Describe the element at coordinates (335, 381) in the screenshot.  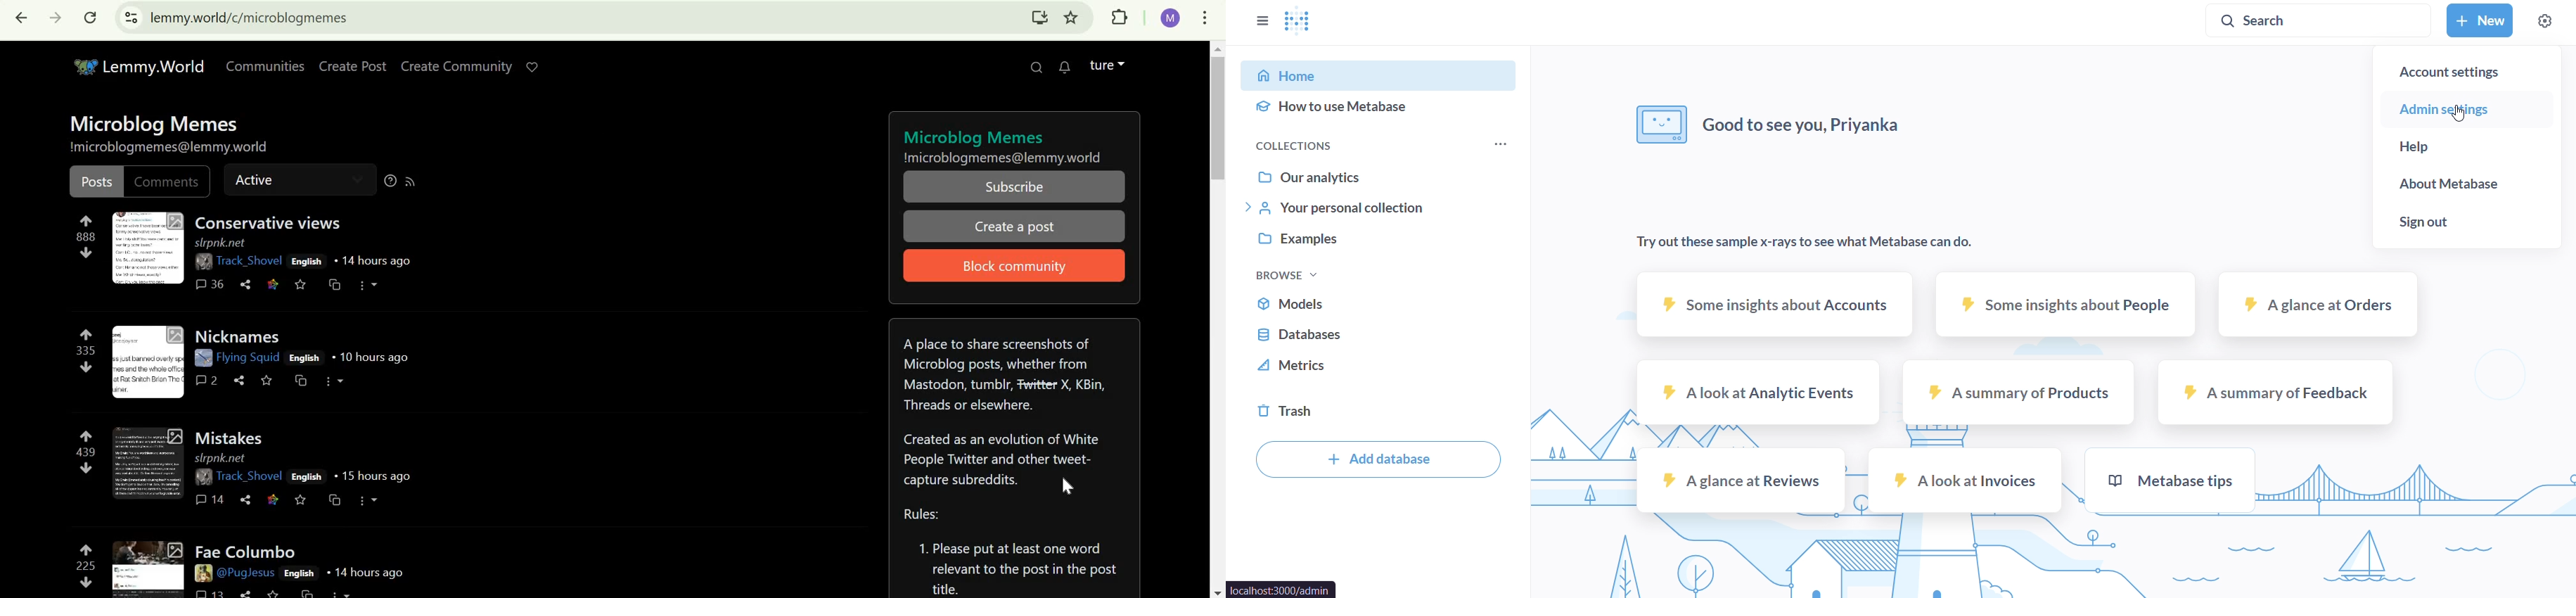
I see `more` at that location.